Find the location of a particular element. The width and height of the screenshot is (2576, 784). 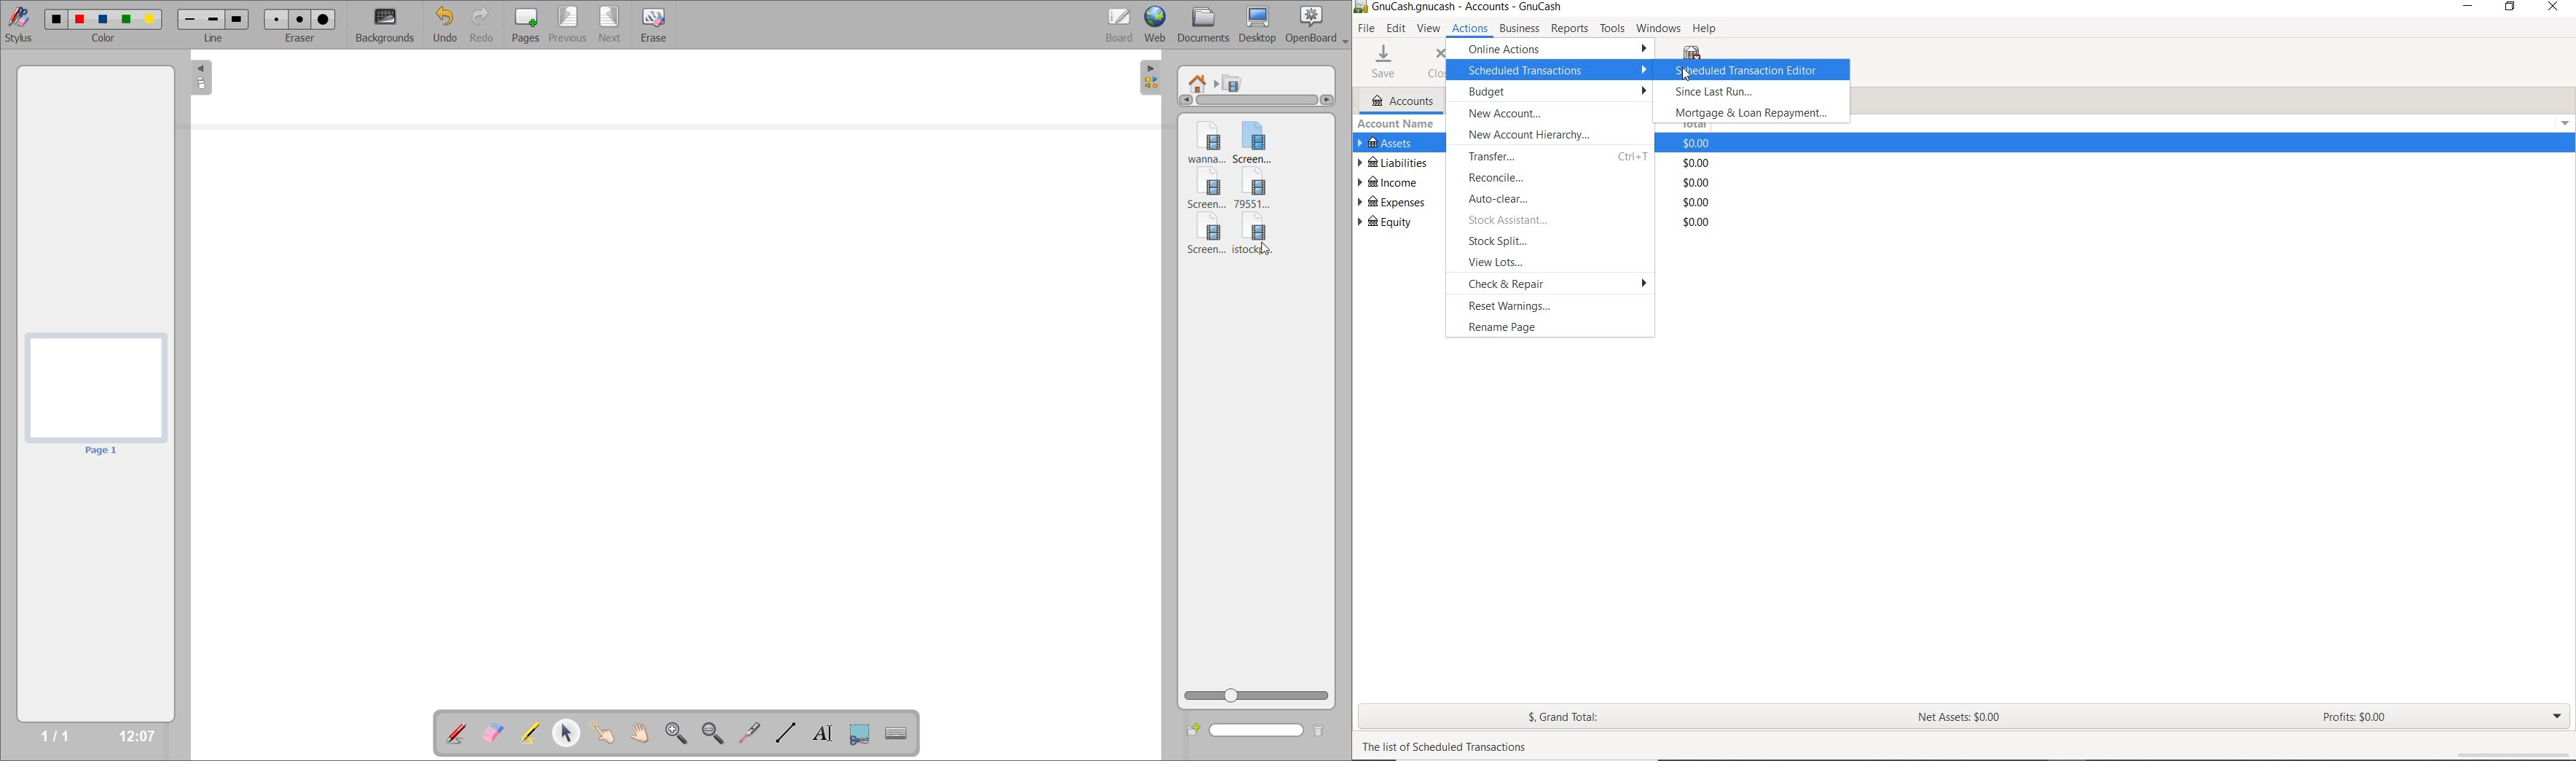

total is located at coordinates (1695, 202).